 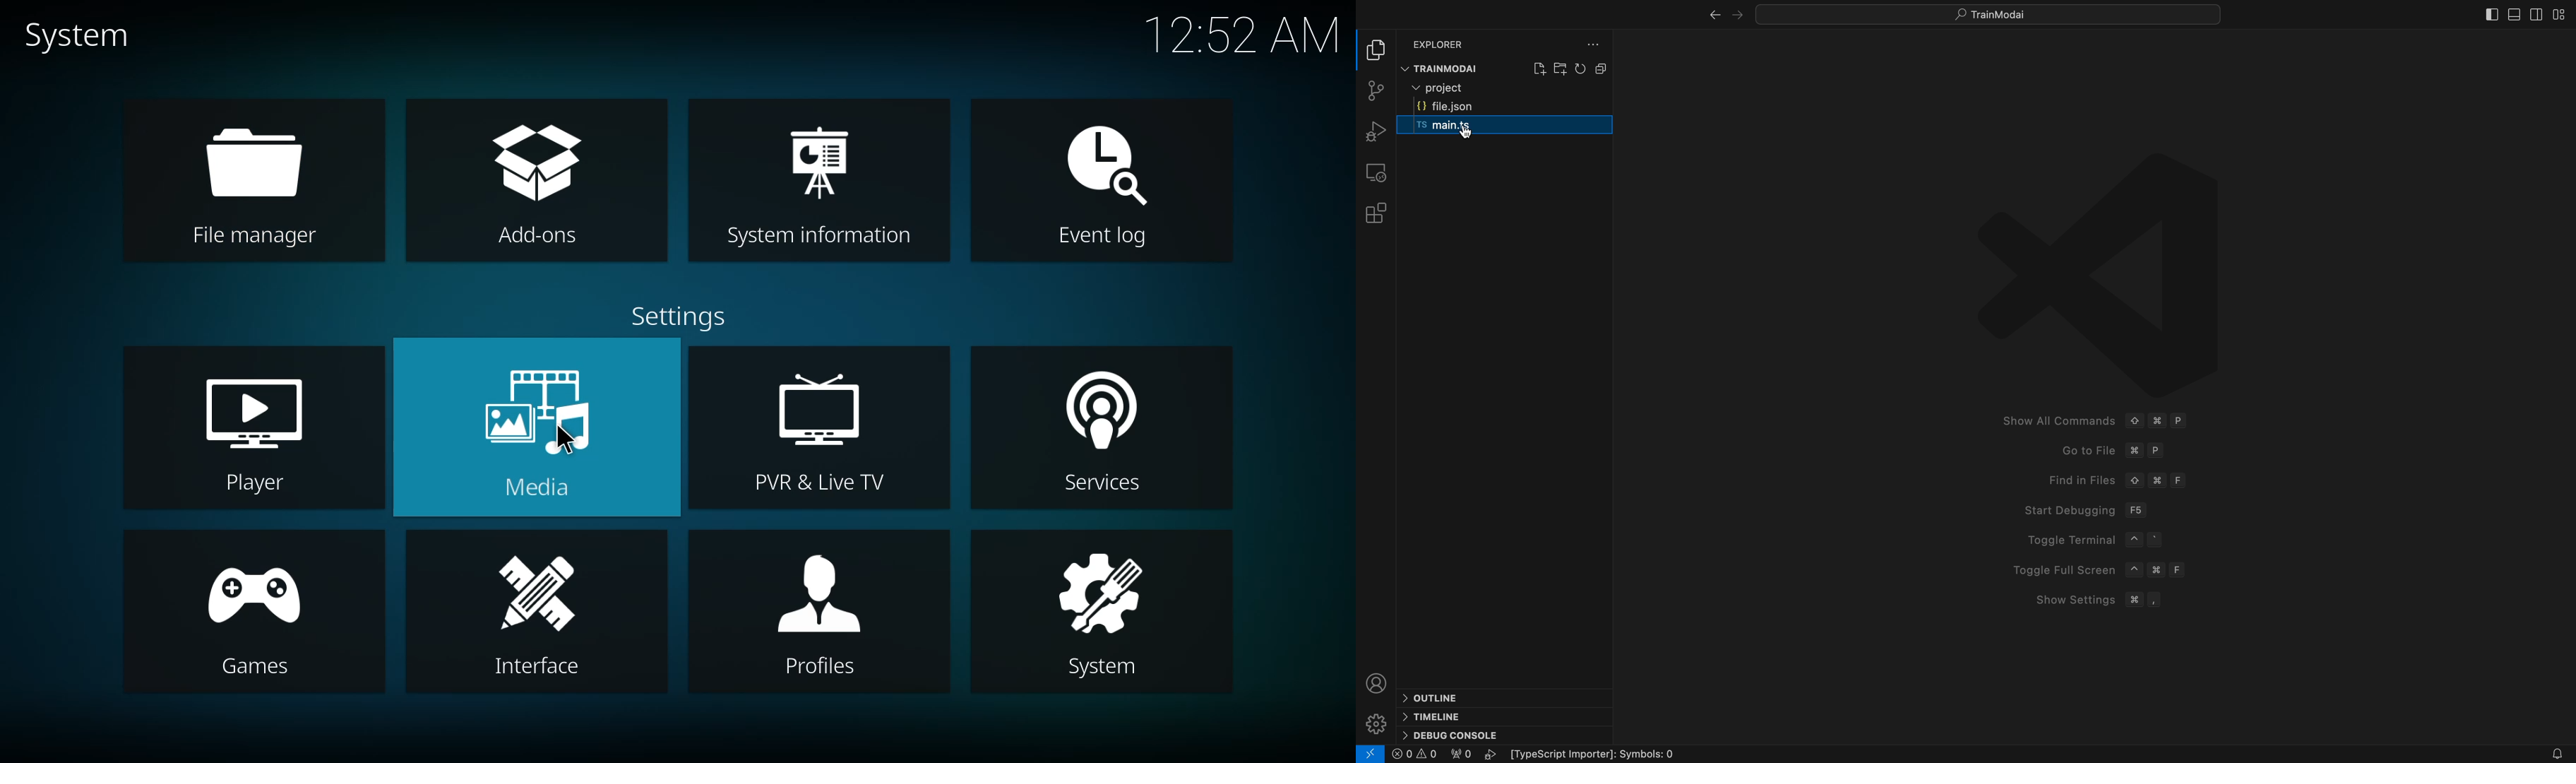 I want to click on settings, so click(x=1375, y=725).